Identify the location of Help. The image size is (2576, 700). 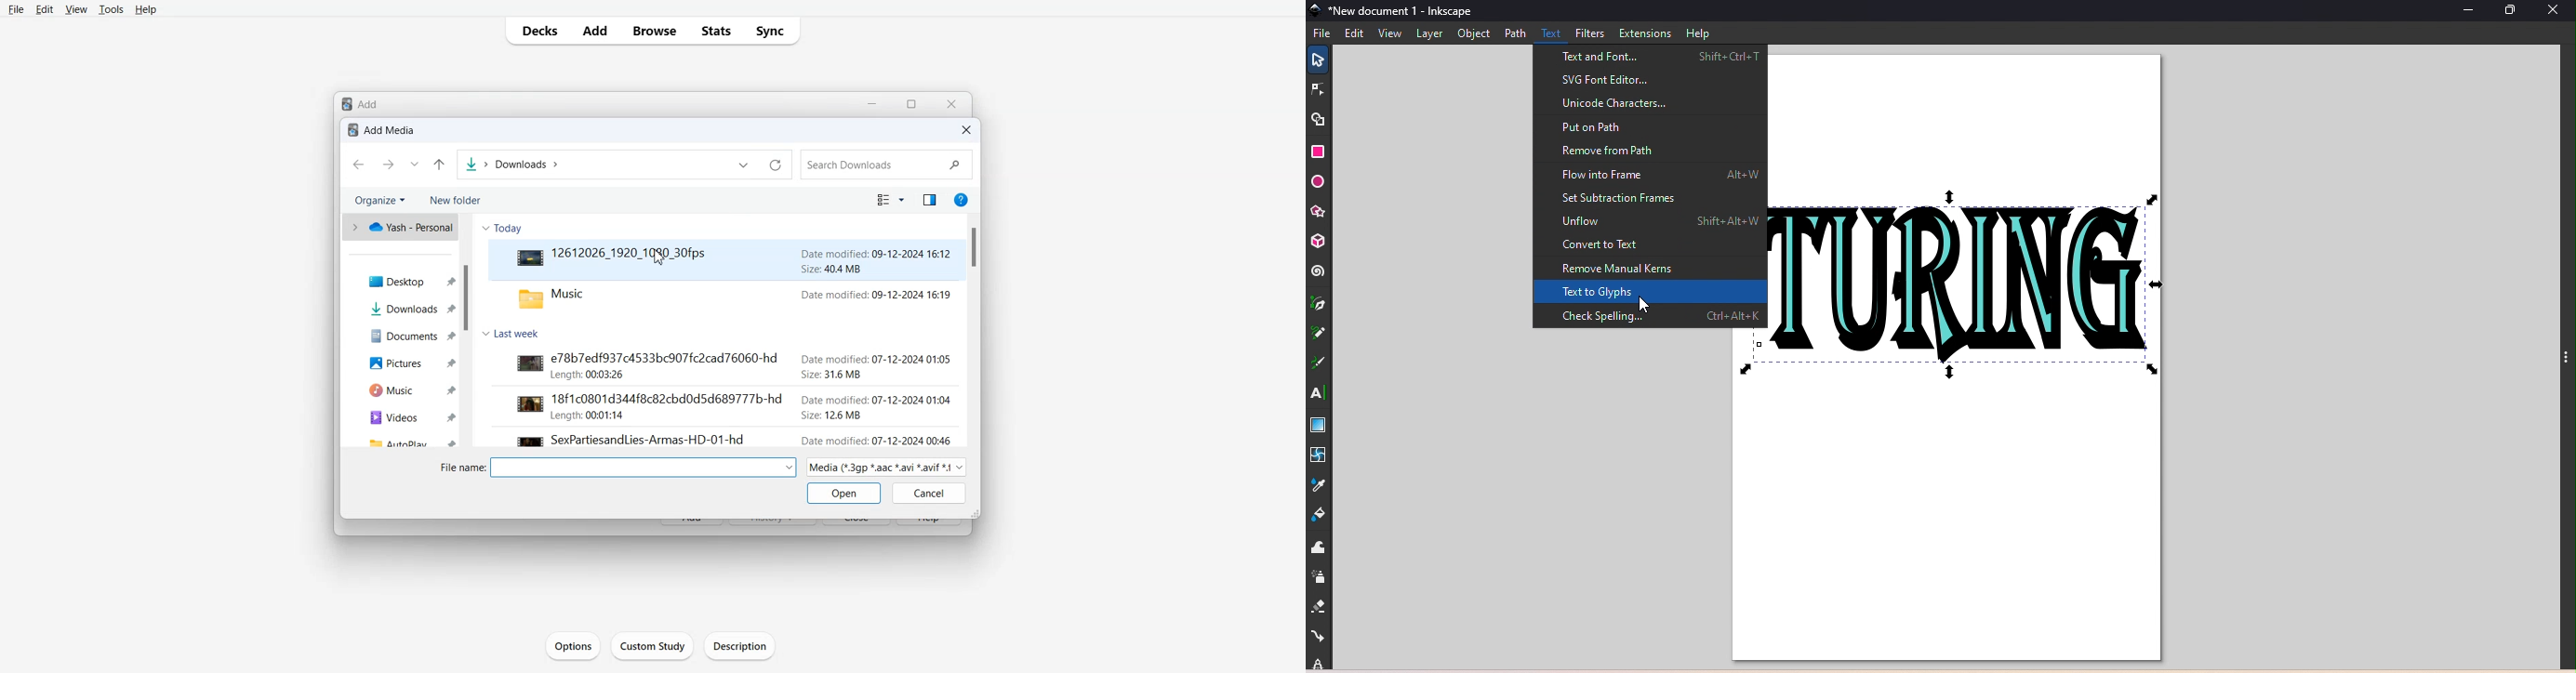
(1697, 33).